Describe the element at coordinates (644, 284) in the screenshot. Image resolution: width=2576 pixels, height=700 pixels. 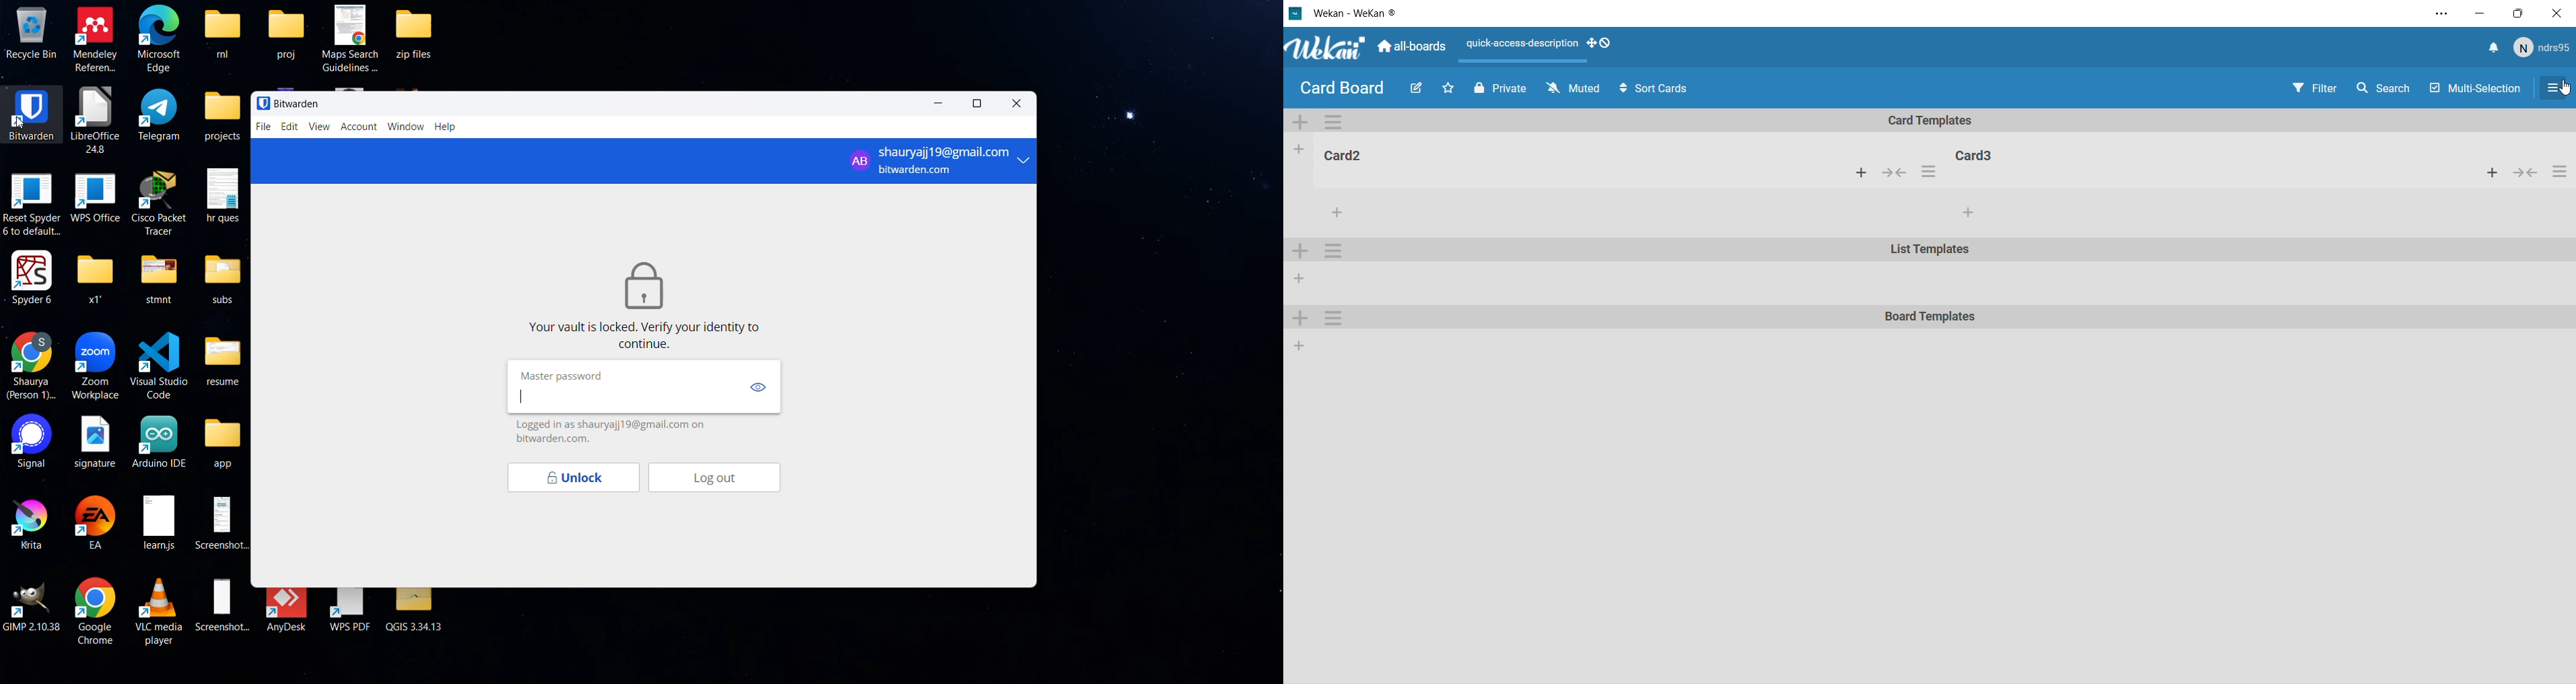
I see `Figure` at that location.